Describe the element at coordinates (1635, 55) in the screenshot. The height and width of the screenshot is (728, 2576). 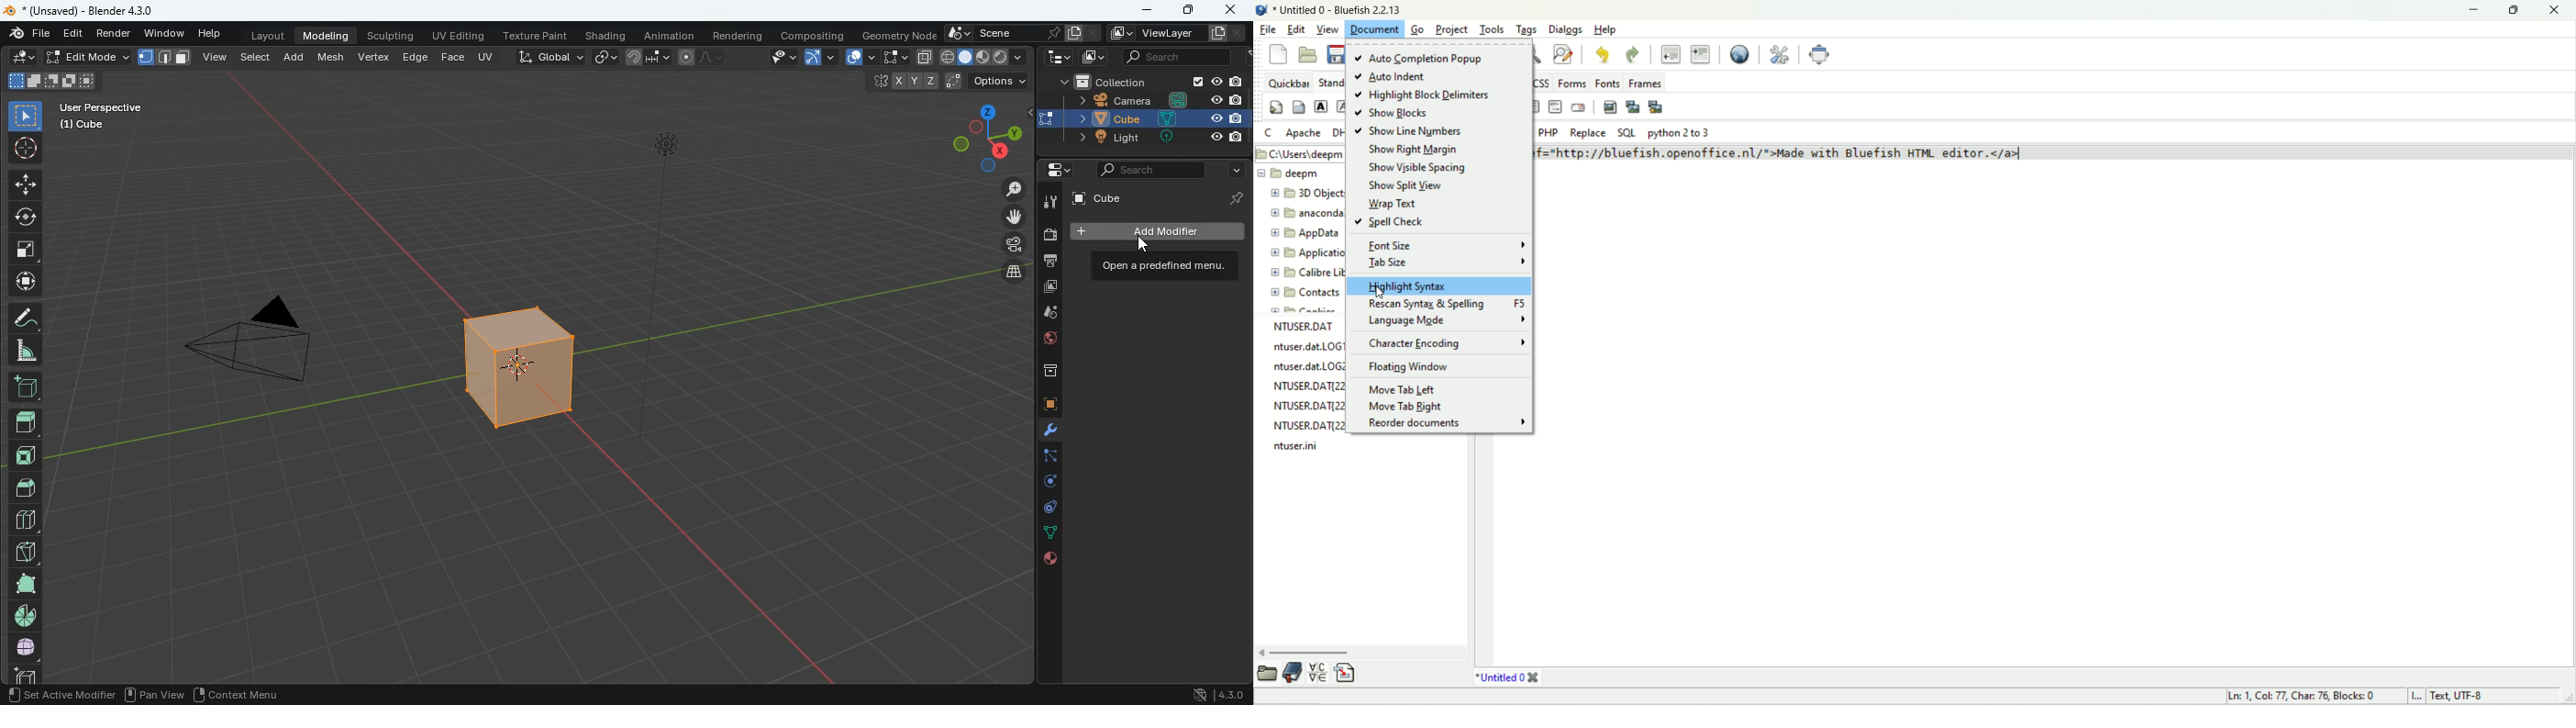
I see `redo` at that location.